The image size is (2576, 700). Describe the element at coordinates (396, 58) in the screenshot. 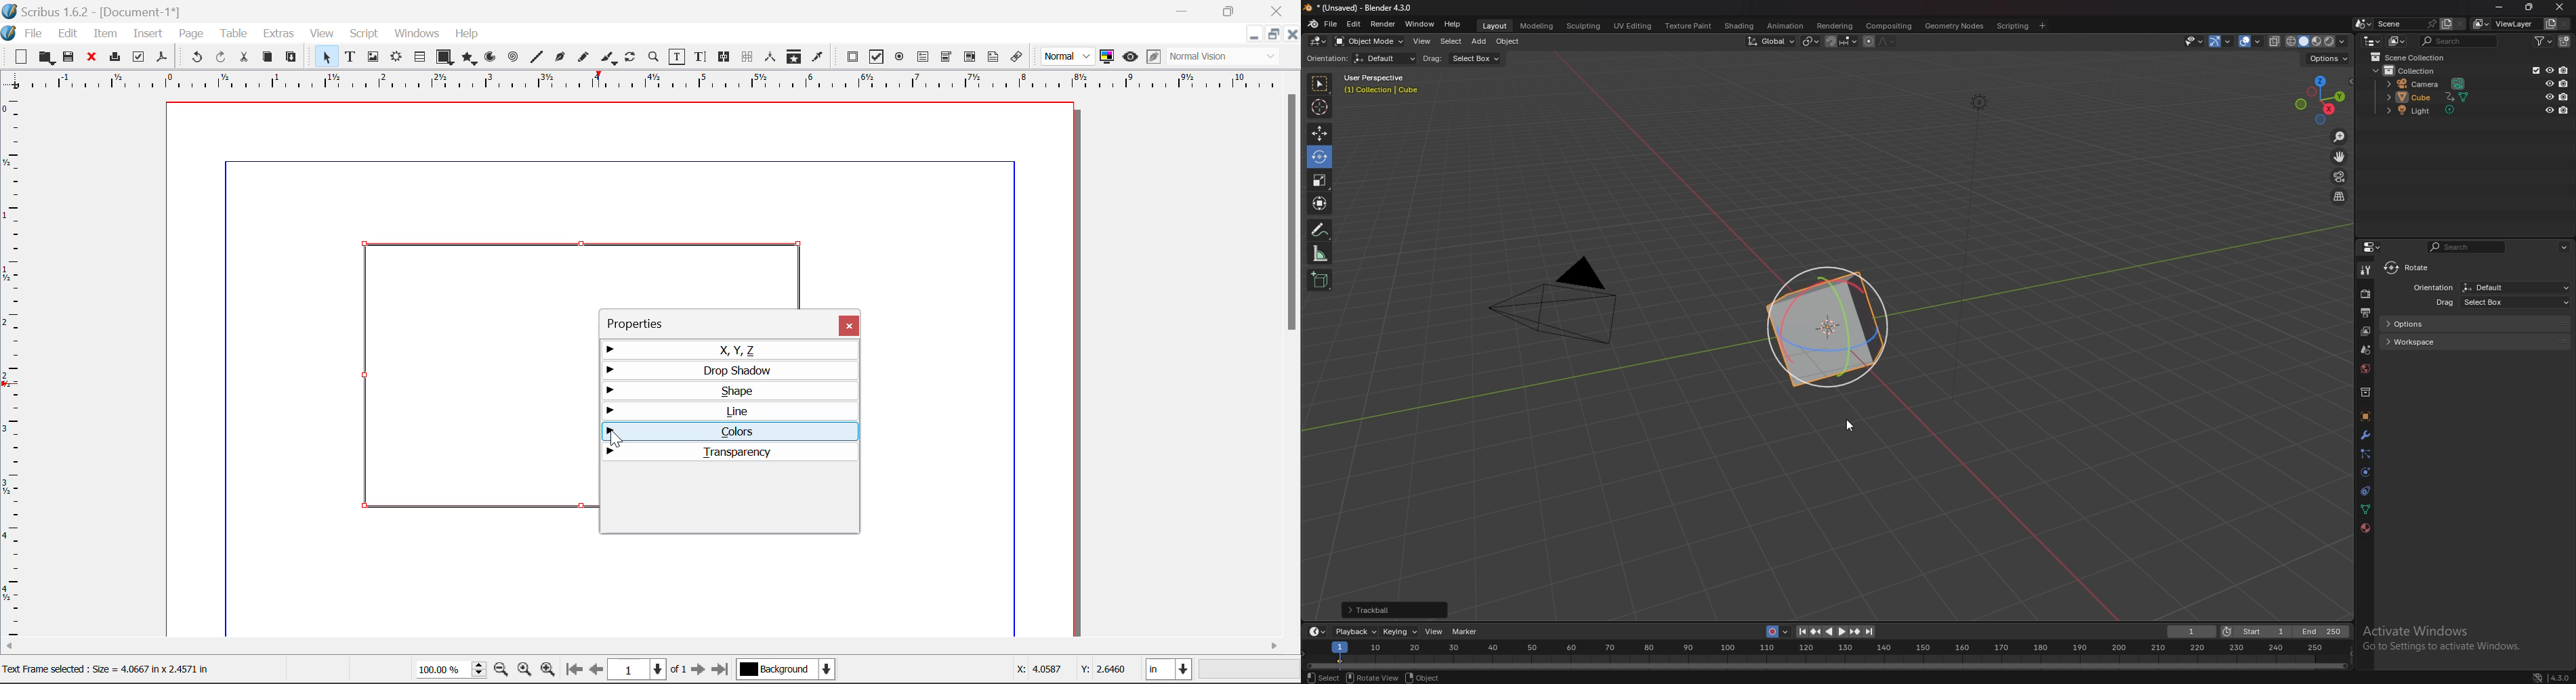

I see `Render Frame` at that location.